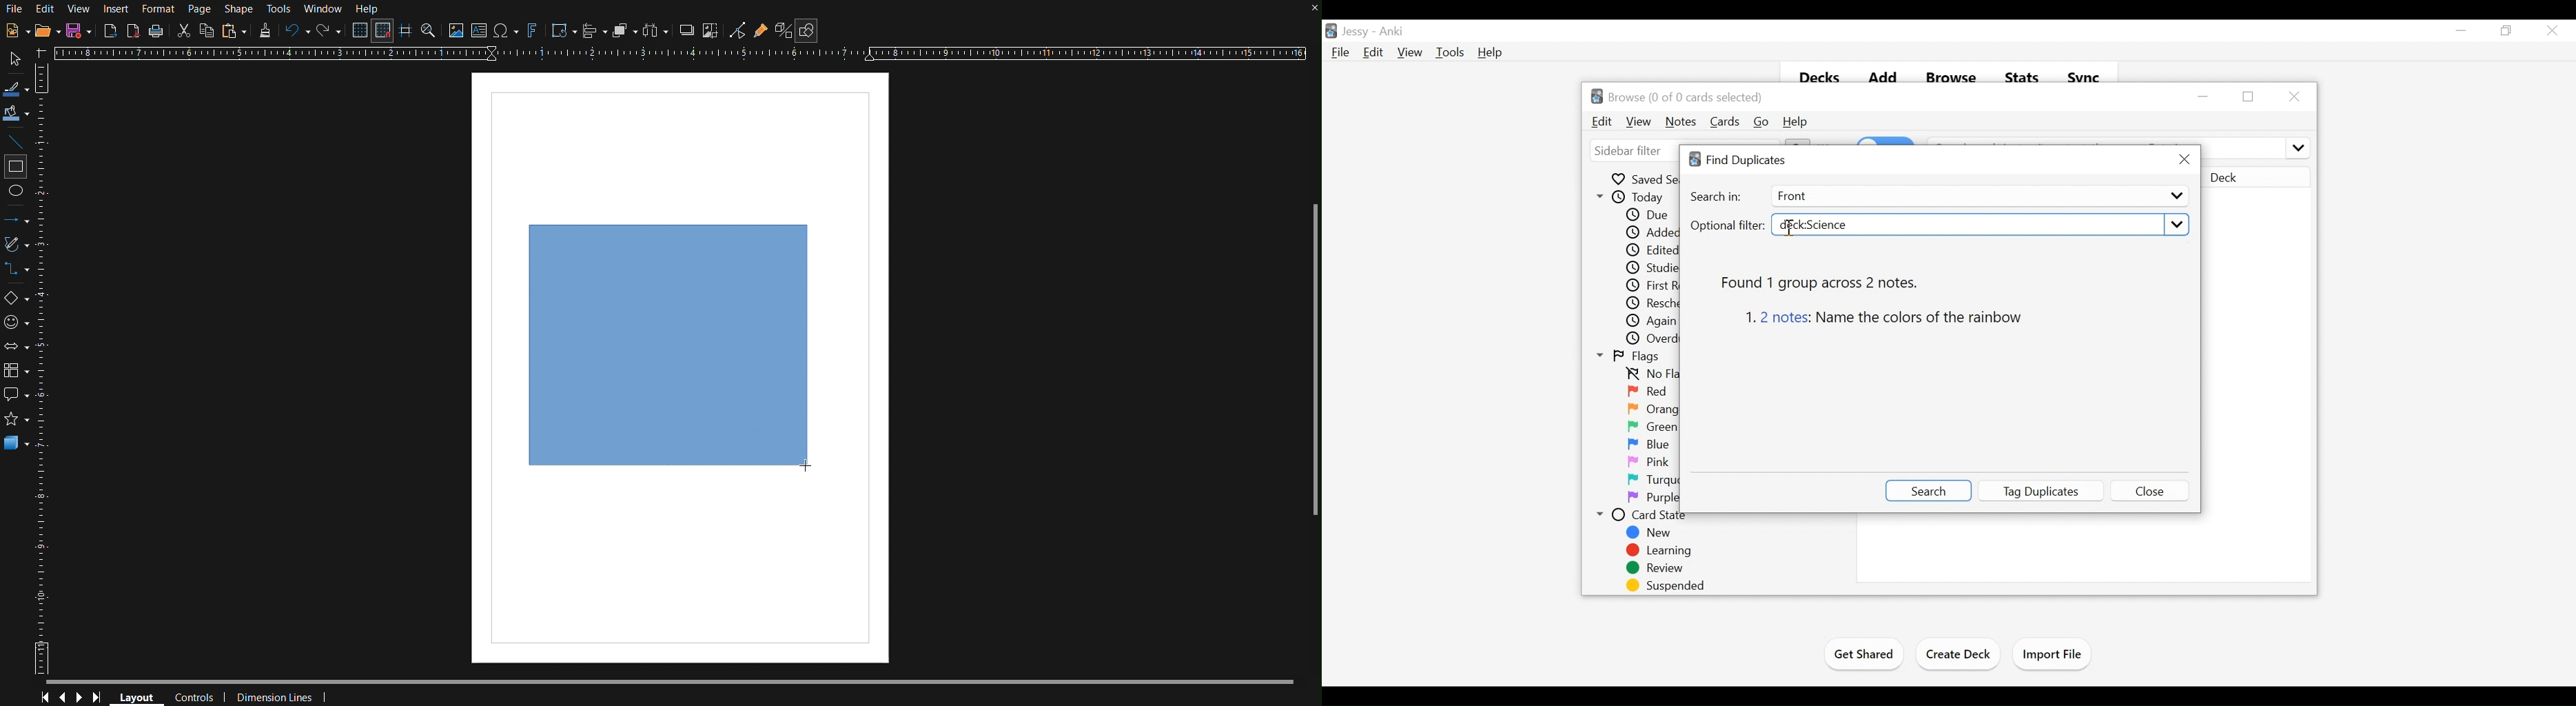 This screenshot has height=728, width=2576. I want to click on Help, so click(1795, 122).